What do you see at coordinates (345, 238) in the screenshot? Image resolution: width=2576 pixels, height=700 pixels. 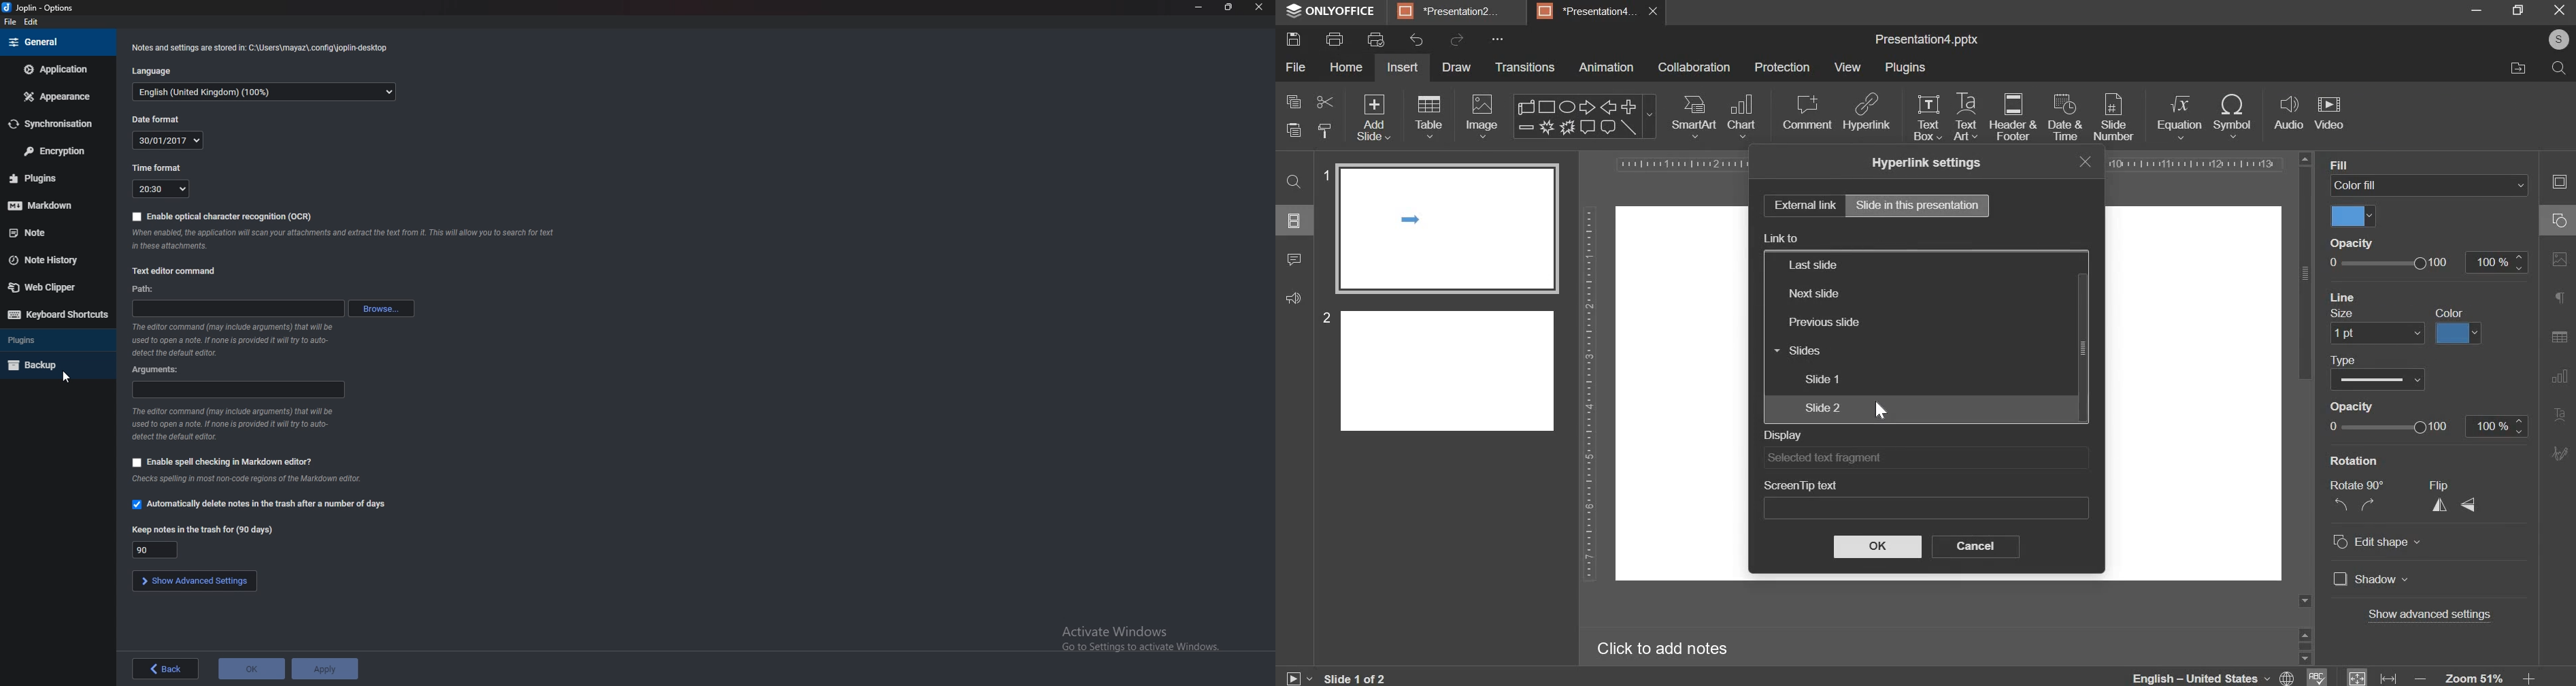 I see `Info` at bounding box center [345, 238].